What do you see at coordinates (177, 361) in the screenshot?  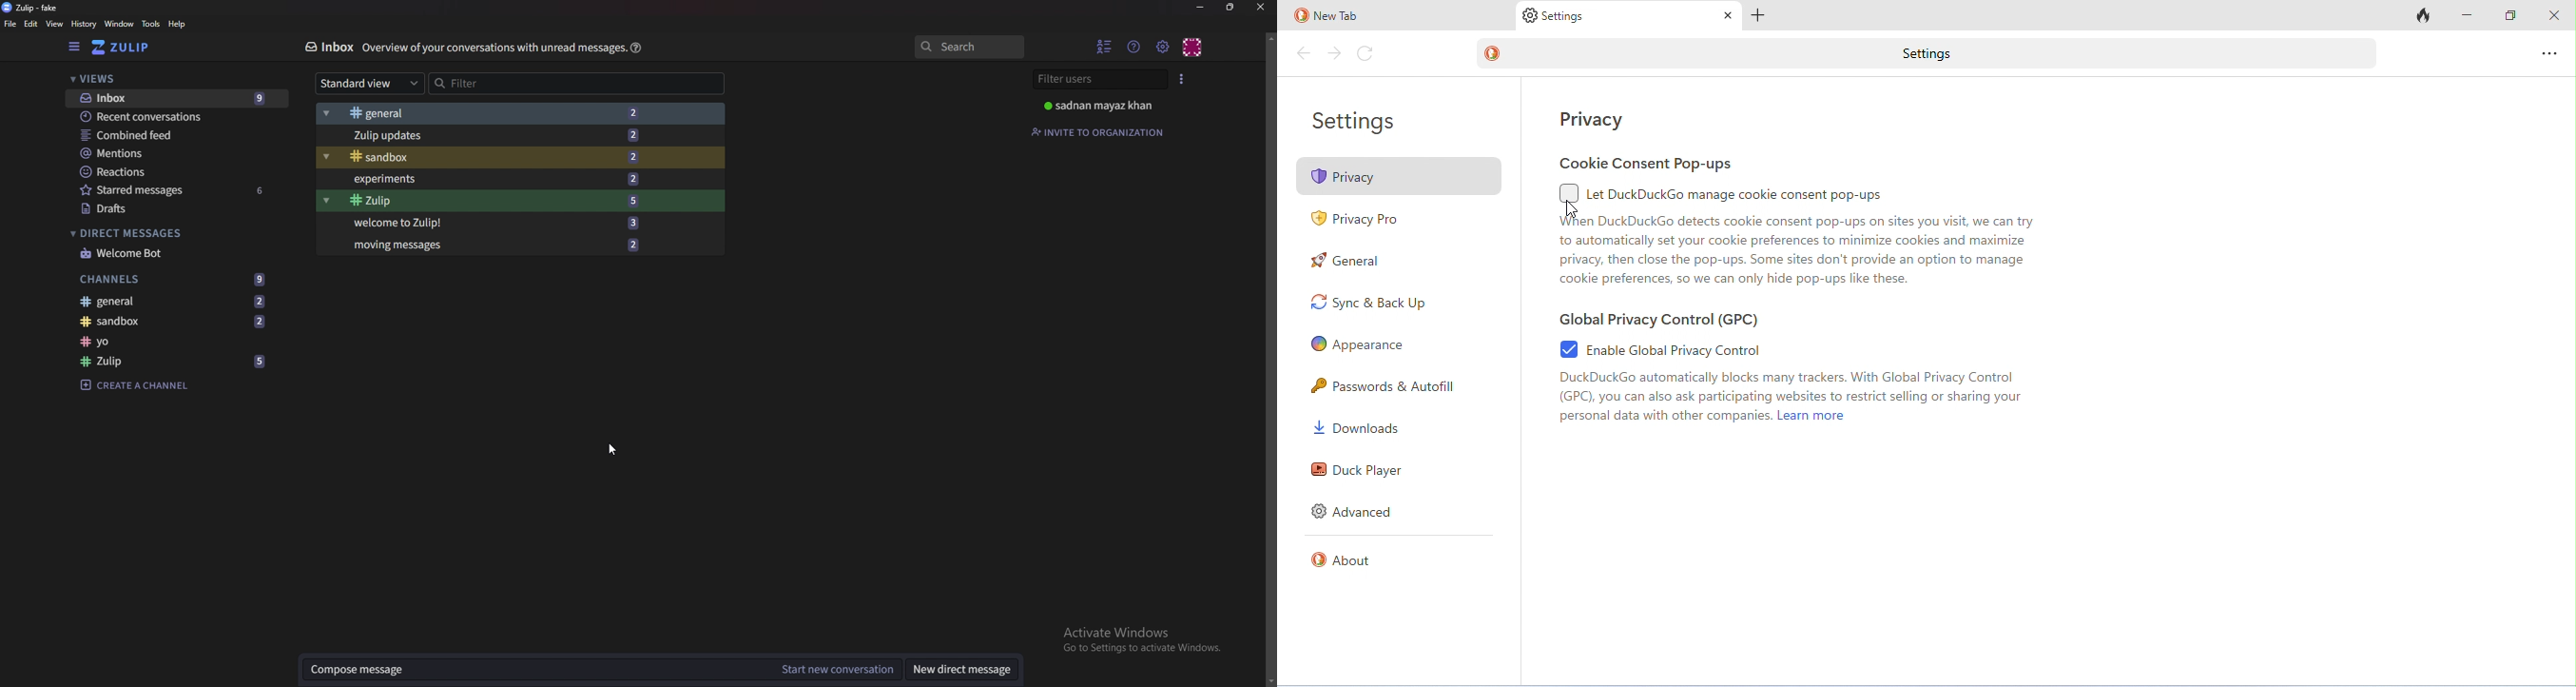 I see `Zulip` at bounding box center [177, 361].